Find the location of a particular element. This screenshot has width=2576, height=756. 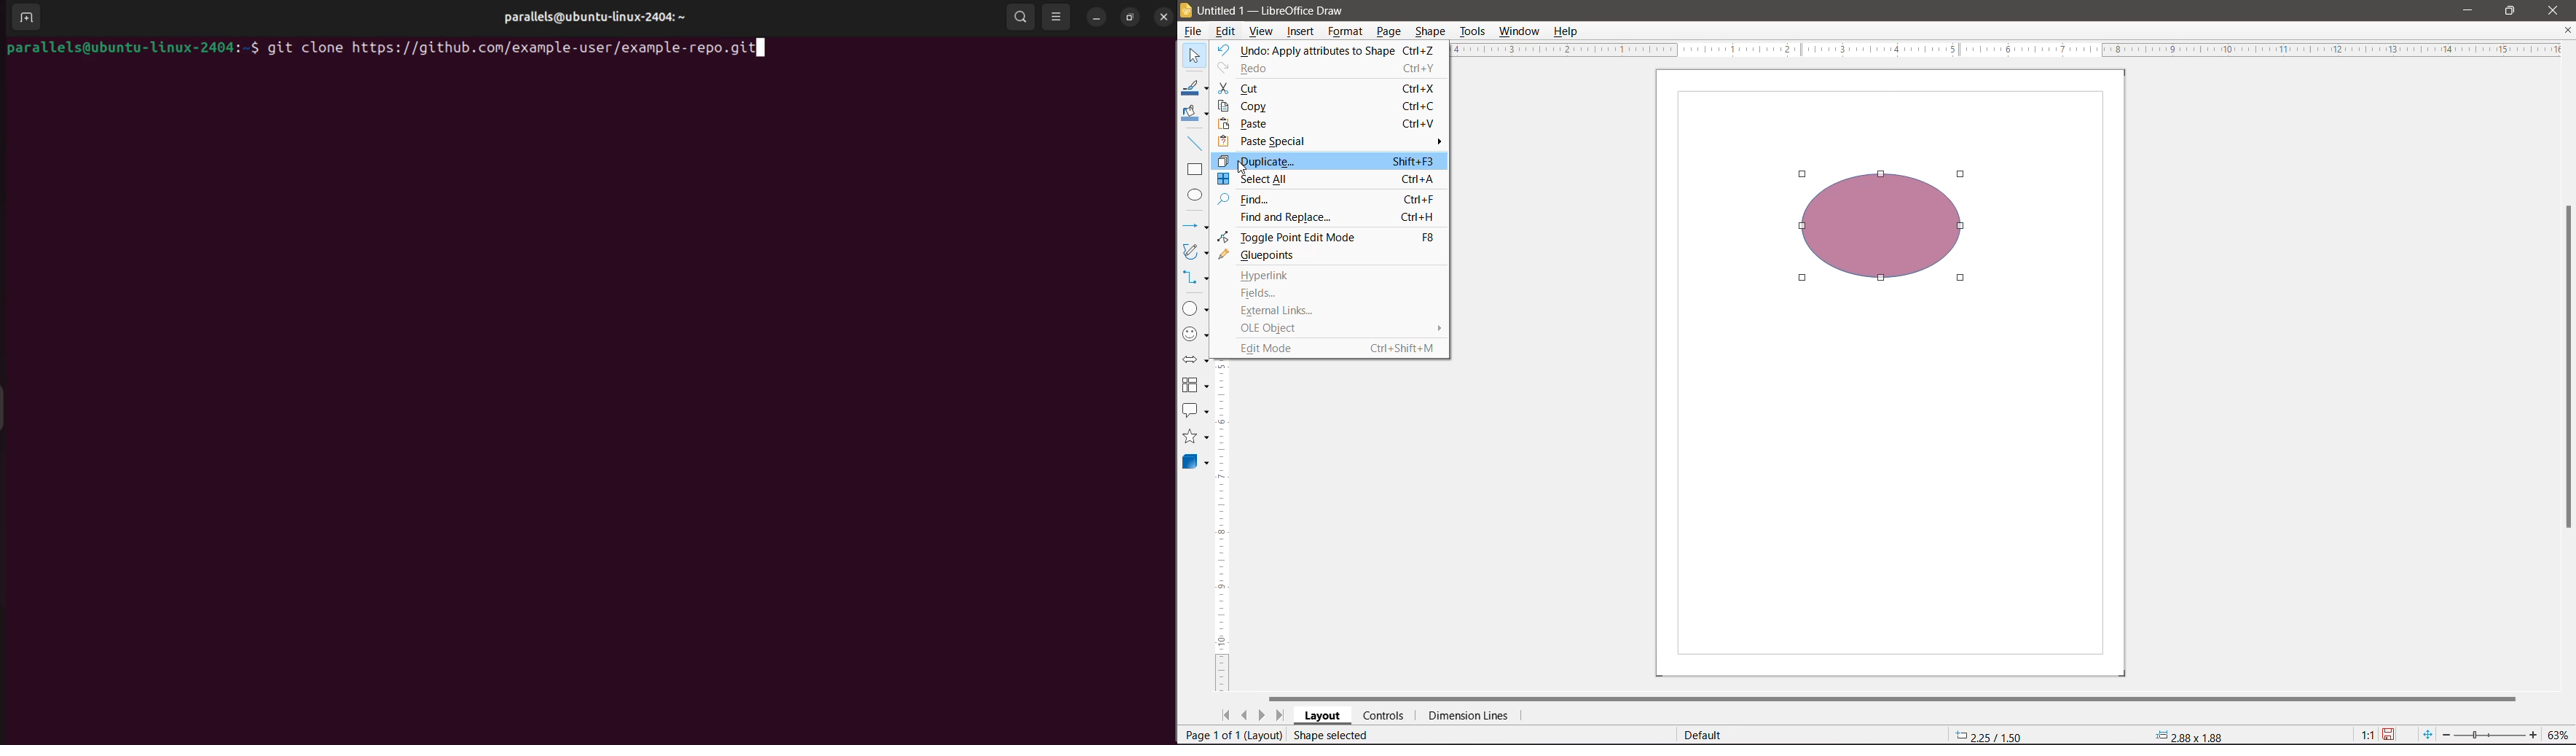

search is located at coordinates (1020, 17).